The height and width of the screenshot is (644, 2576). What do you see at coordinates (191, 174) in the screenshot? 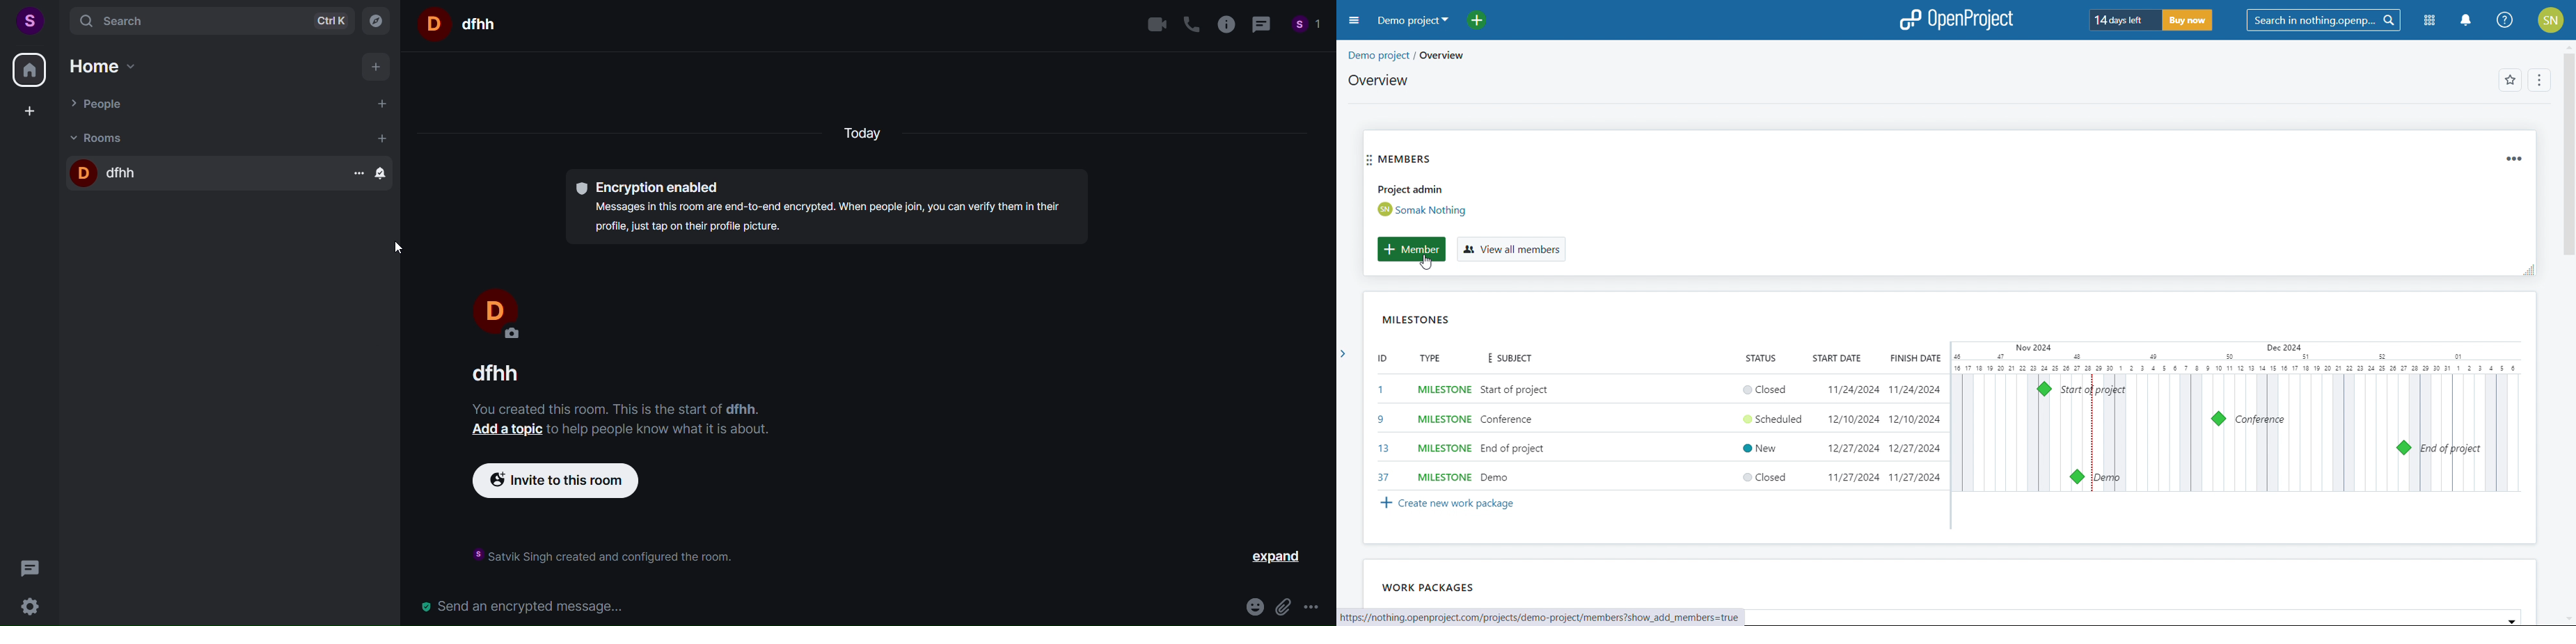
I see `dfhh` at bounding box center [191, 174].